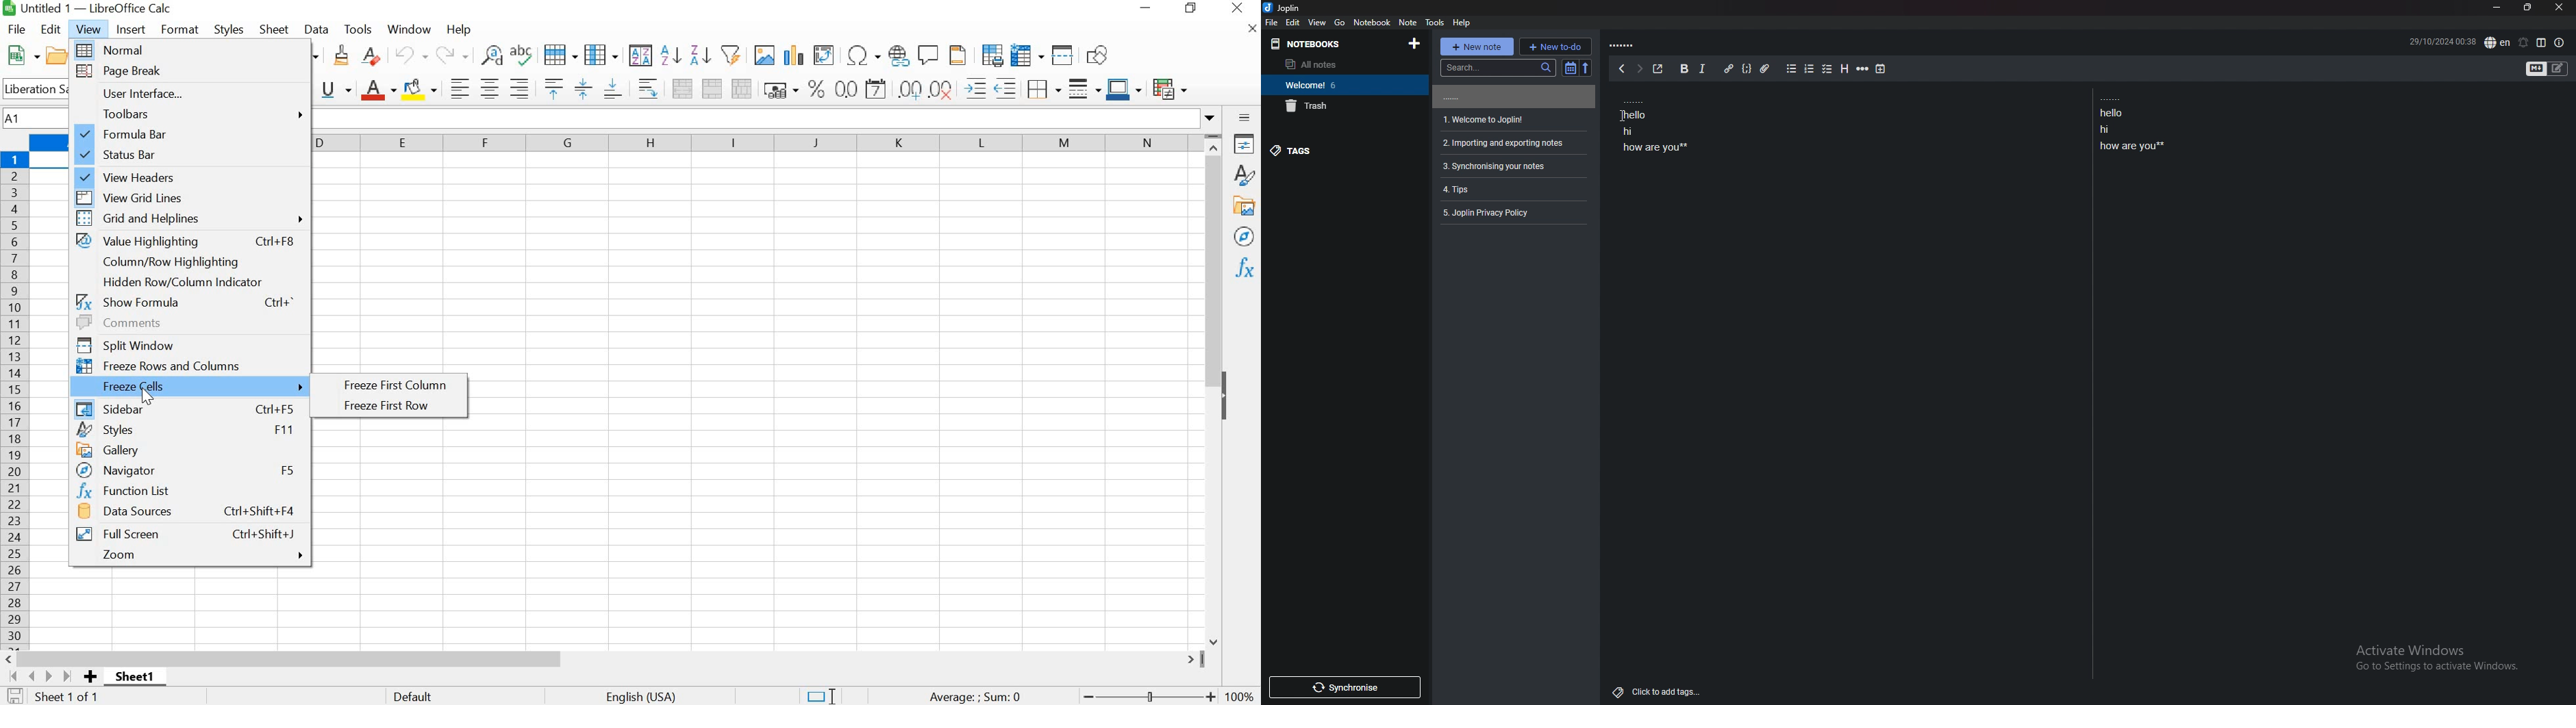 This screenshot has width=2576, height=728. What do you see at coordinates (1475, 47) in the screenshot?
I see `new note` at bounding box center [1475, 47].